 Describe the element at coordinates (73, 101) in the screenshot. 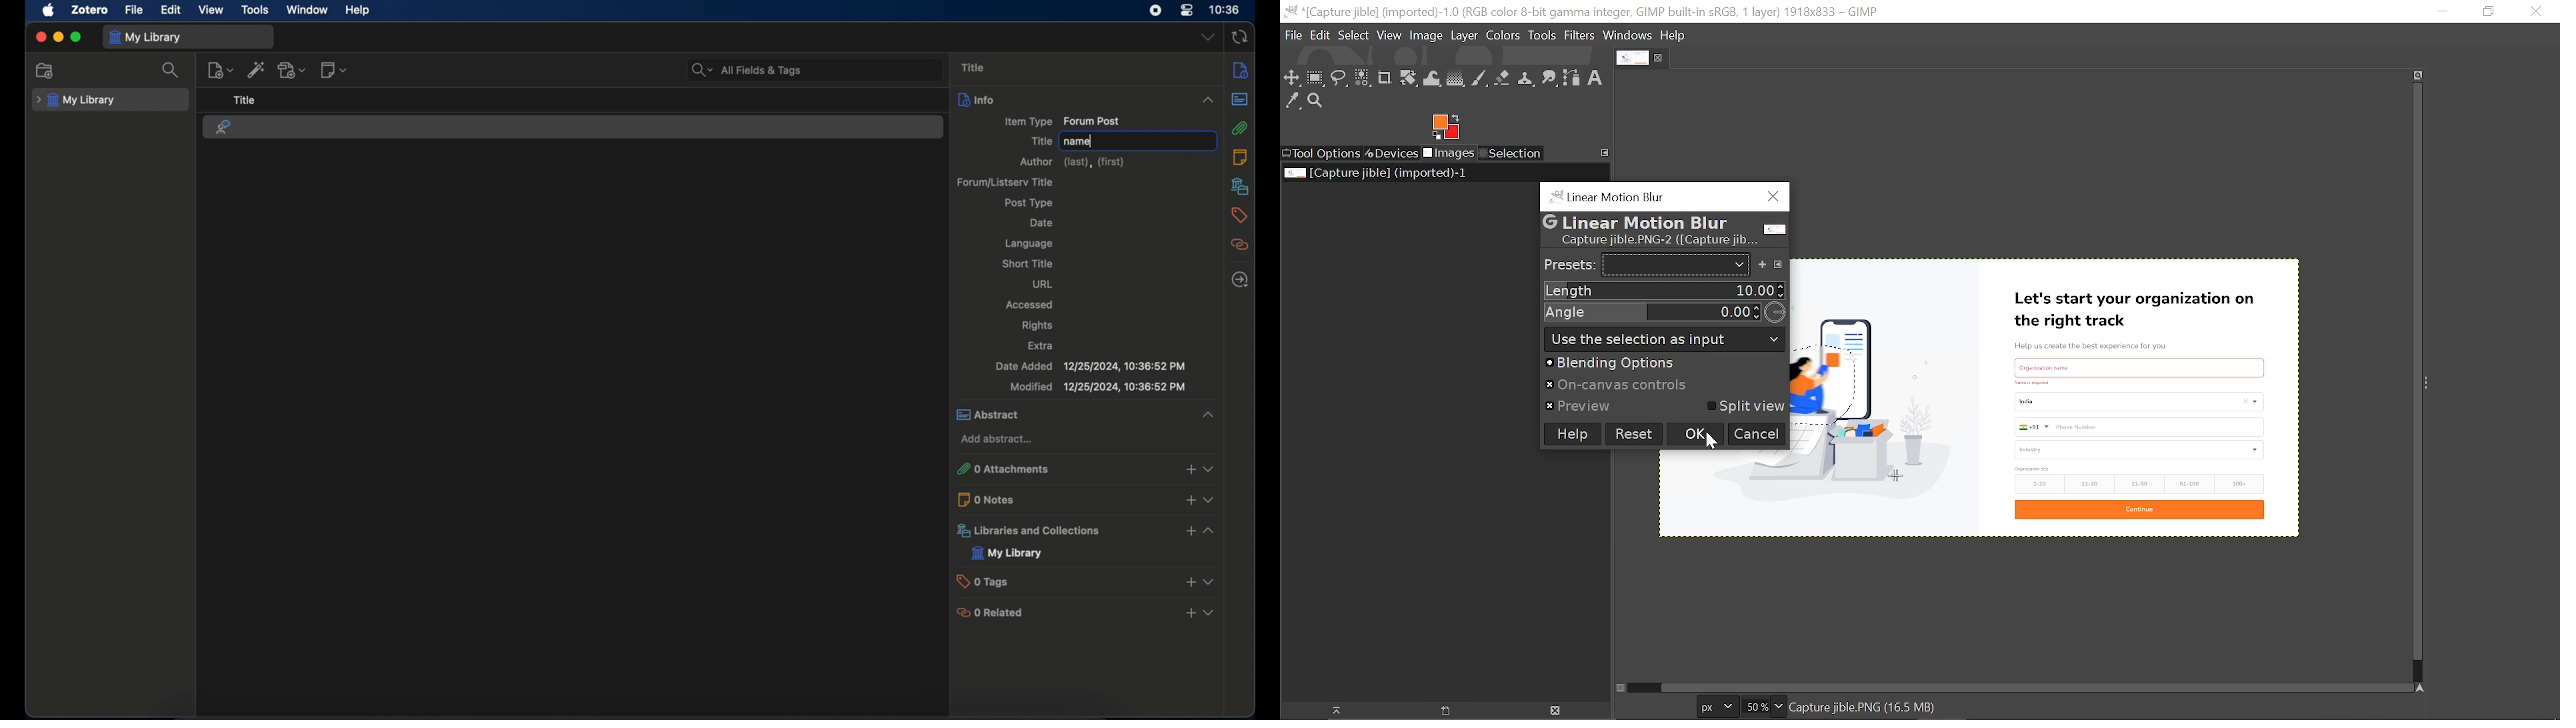

I see `my library` at that location.